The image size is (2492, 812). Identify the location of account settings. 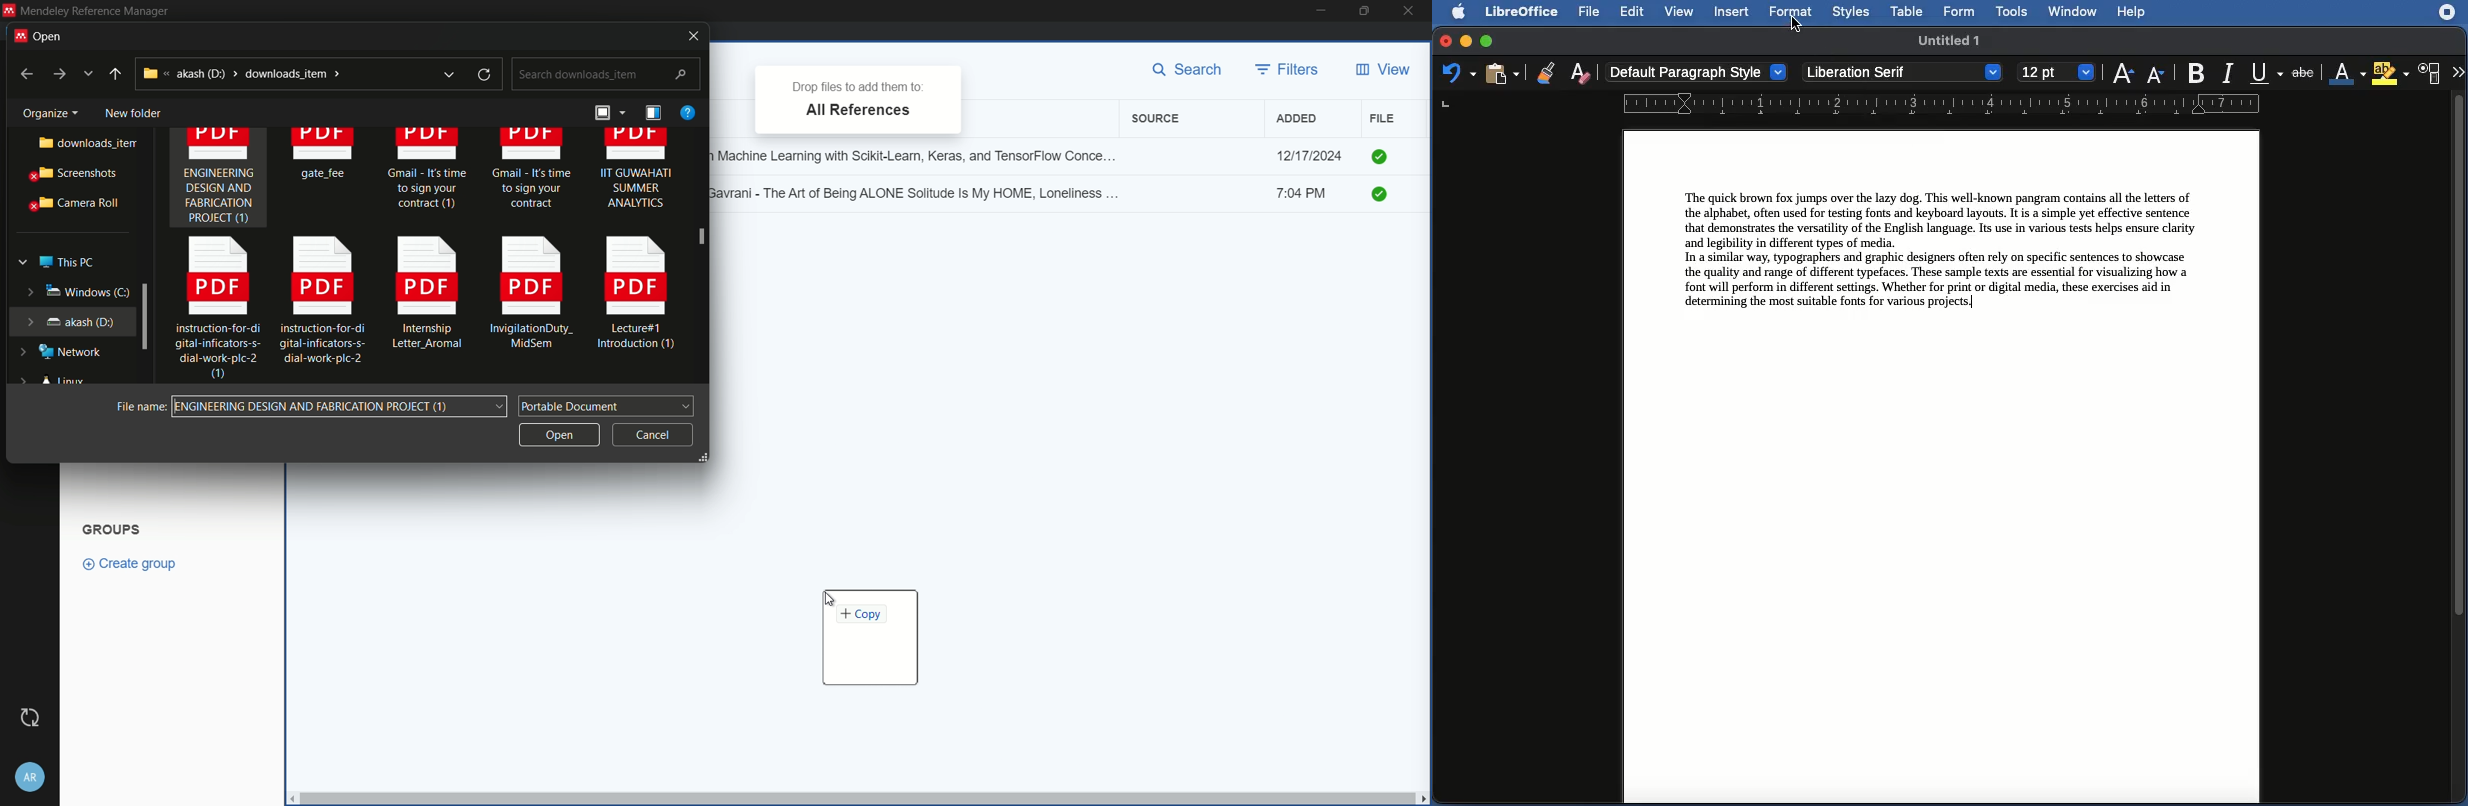
(31, 774).